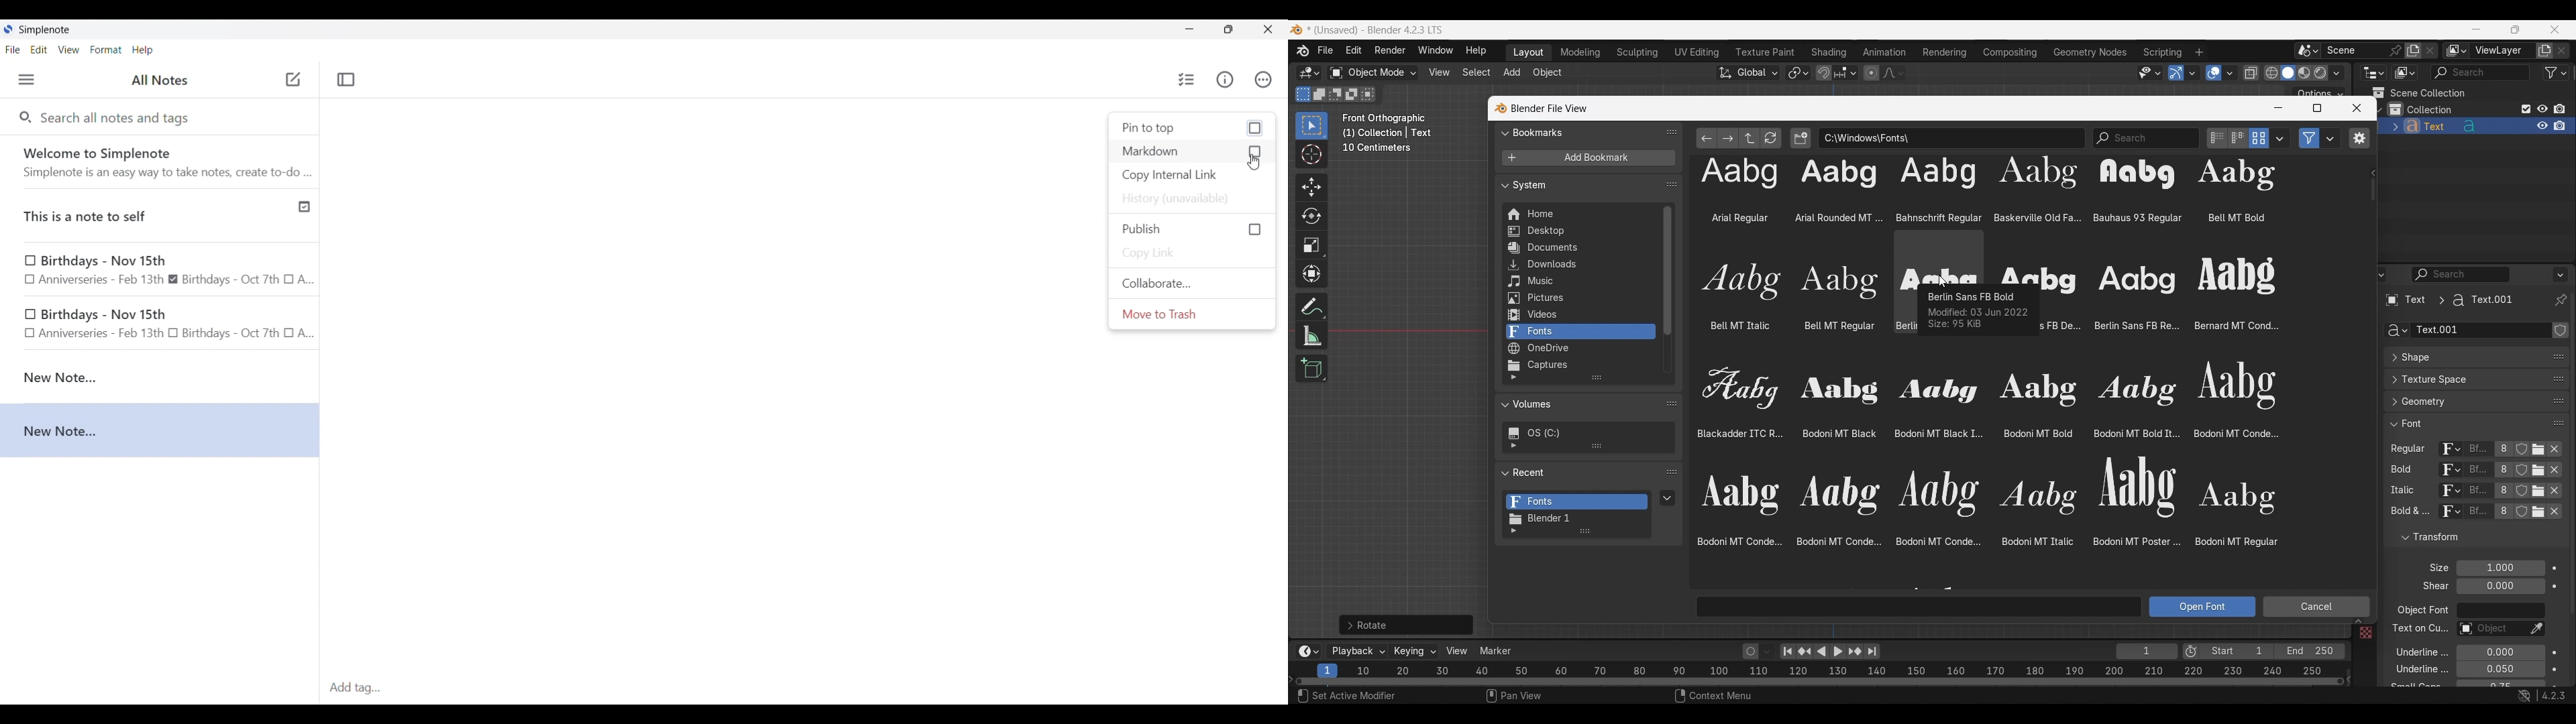  I want to click on Disable in renders, so click(2559, 109).